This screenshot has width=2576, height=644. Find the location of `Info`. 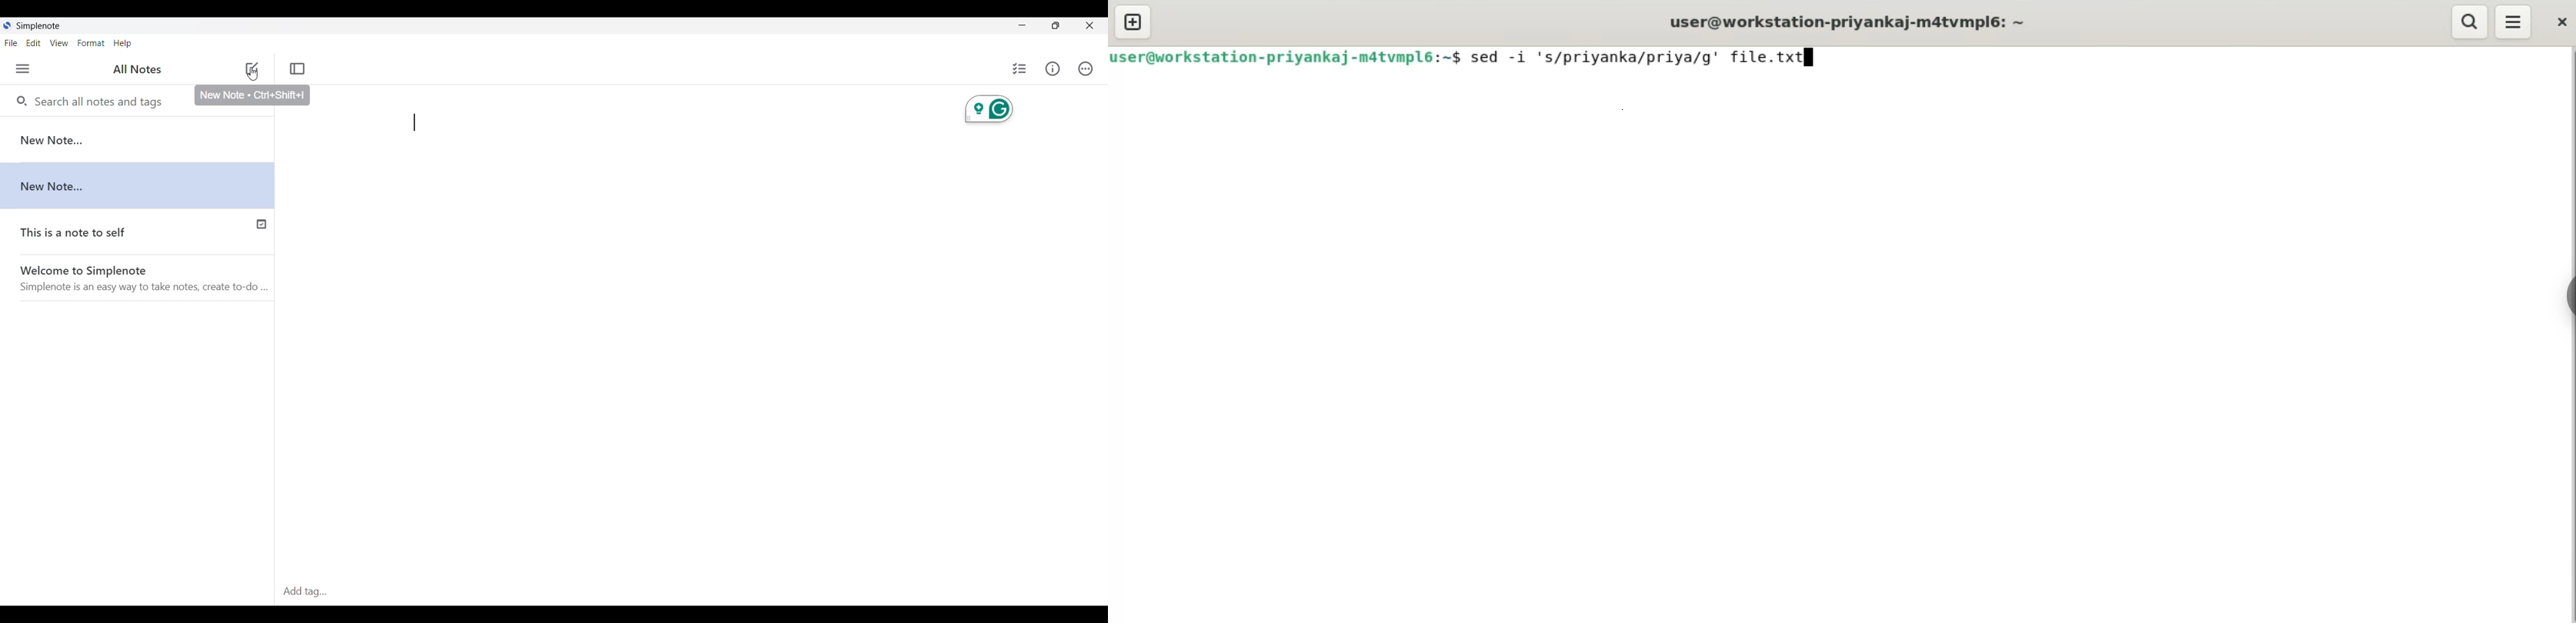

Info is located at coordinates (1053, 69).